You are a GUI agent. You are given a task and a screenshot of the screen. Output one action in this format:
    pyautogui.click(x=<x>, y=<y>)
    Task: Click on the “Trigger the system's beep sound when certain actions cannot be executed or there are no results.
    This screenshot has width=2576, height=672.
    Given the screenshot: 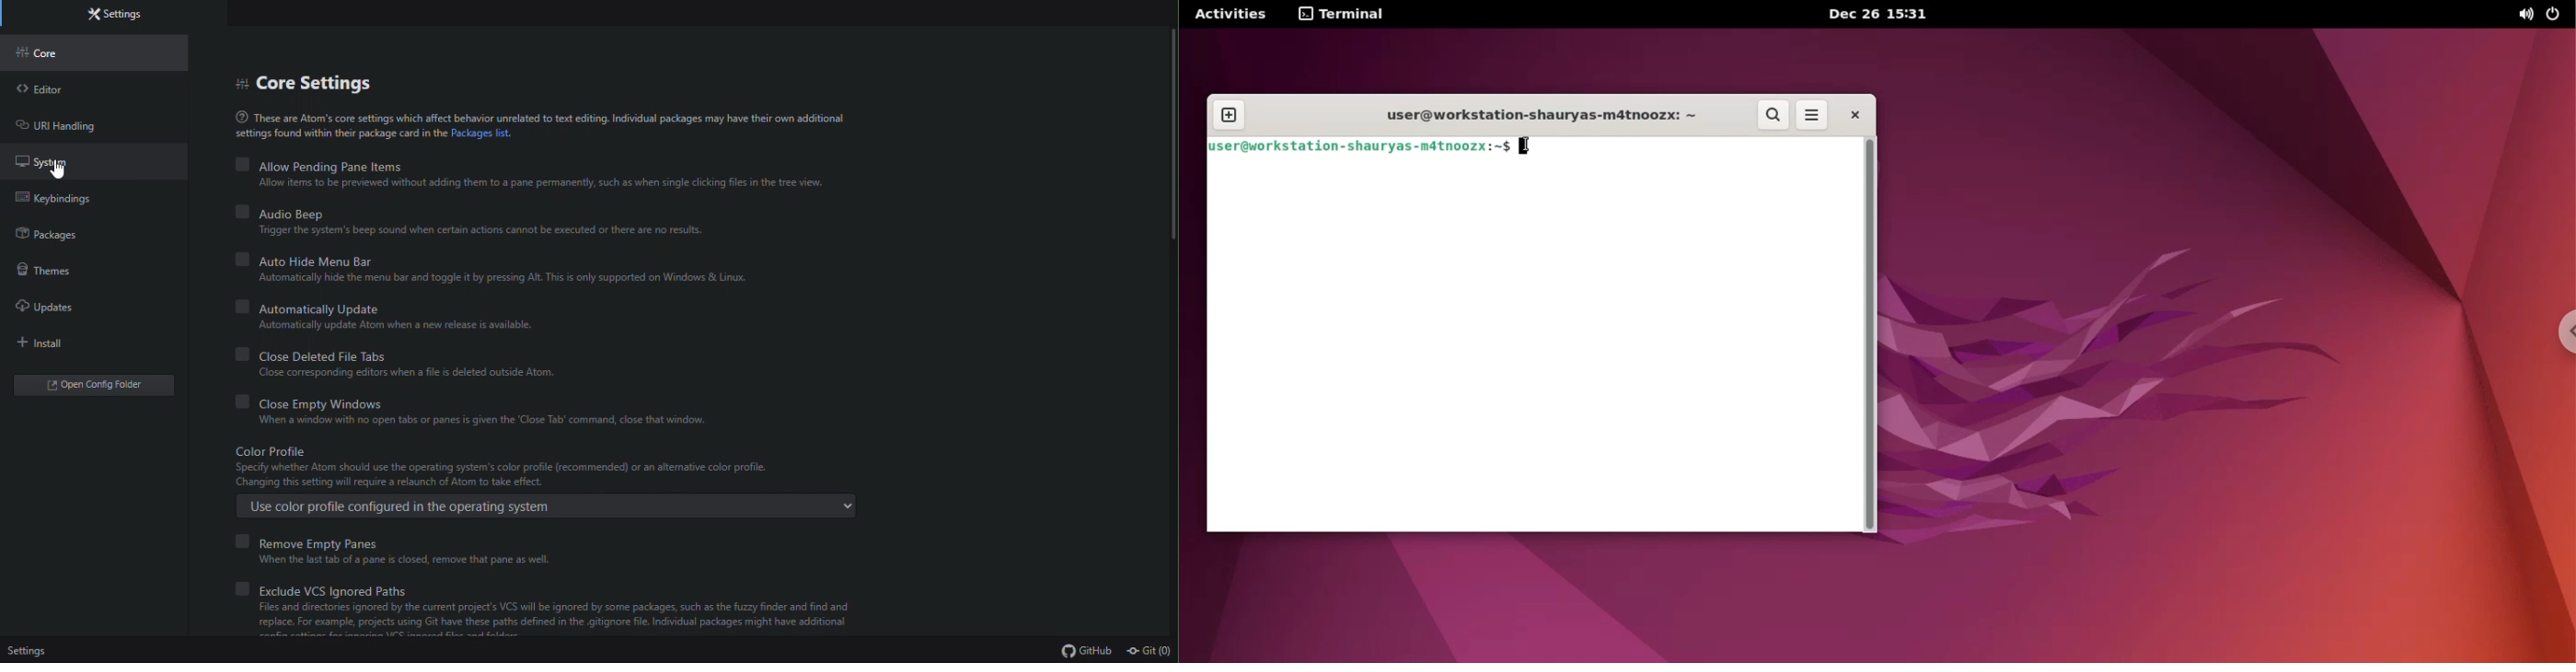 What is the action you would take?
    pyautogui.click(x=493, y=229)
    